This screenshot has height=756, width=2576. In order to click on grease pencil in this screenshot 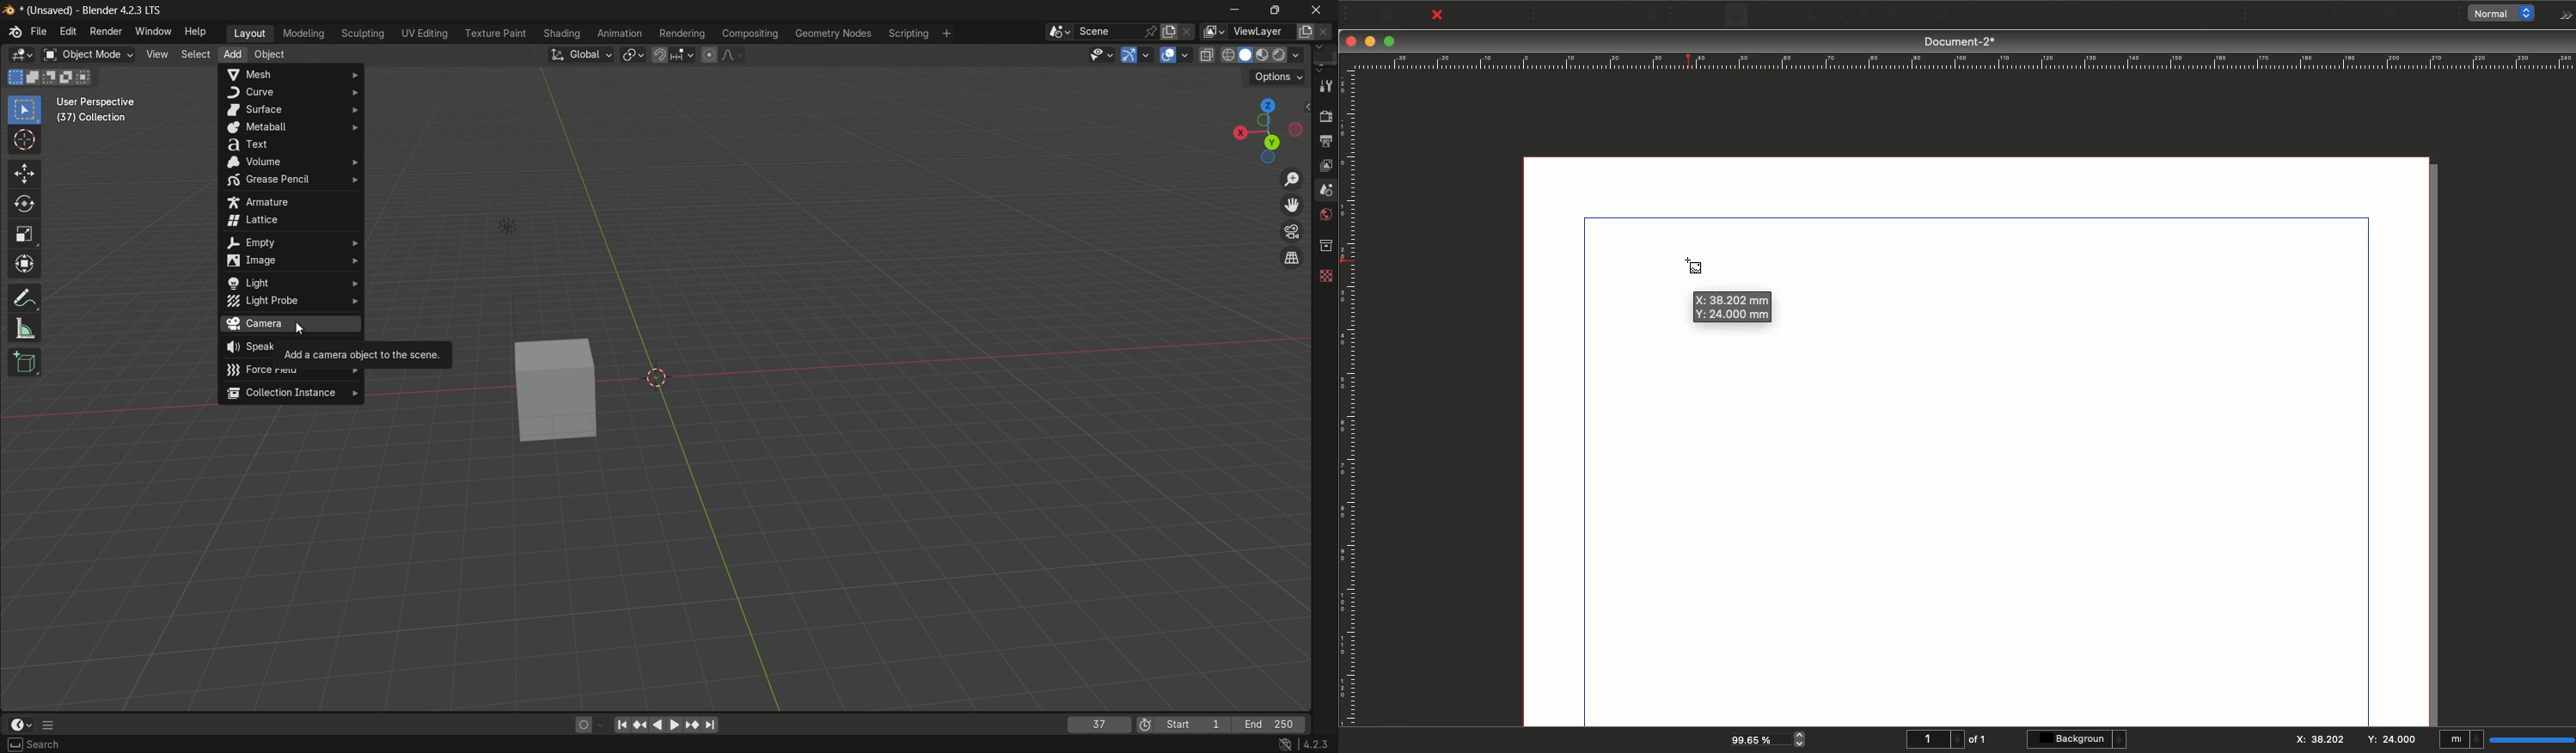, I will do `click(290, 181)`.